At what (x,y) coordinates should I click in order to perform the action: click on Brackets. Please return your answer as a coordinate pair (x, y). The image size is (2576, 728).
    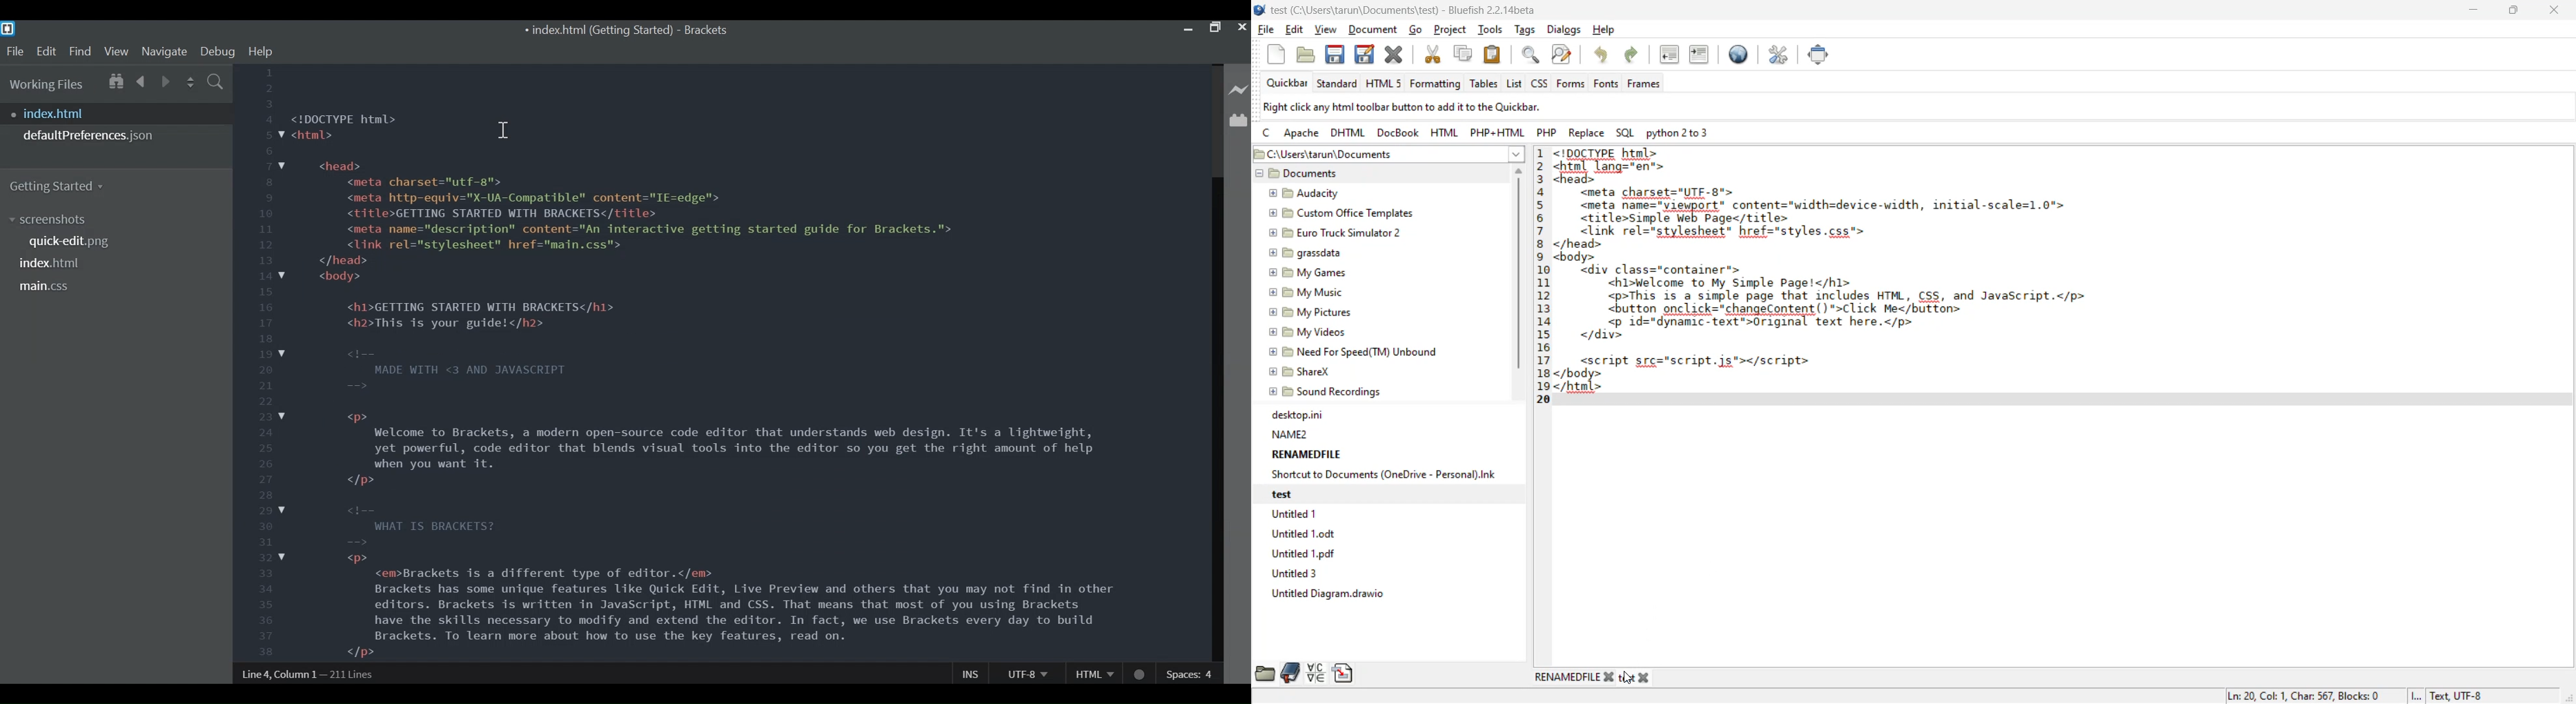
    Looking at the image, I should click on (705, 31).